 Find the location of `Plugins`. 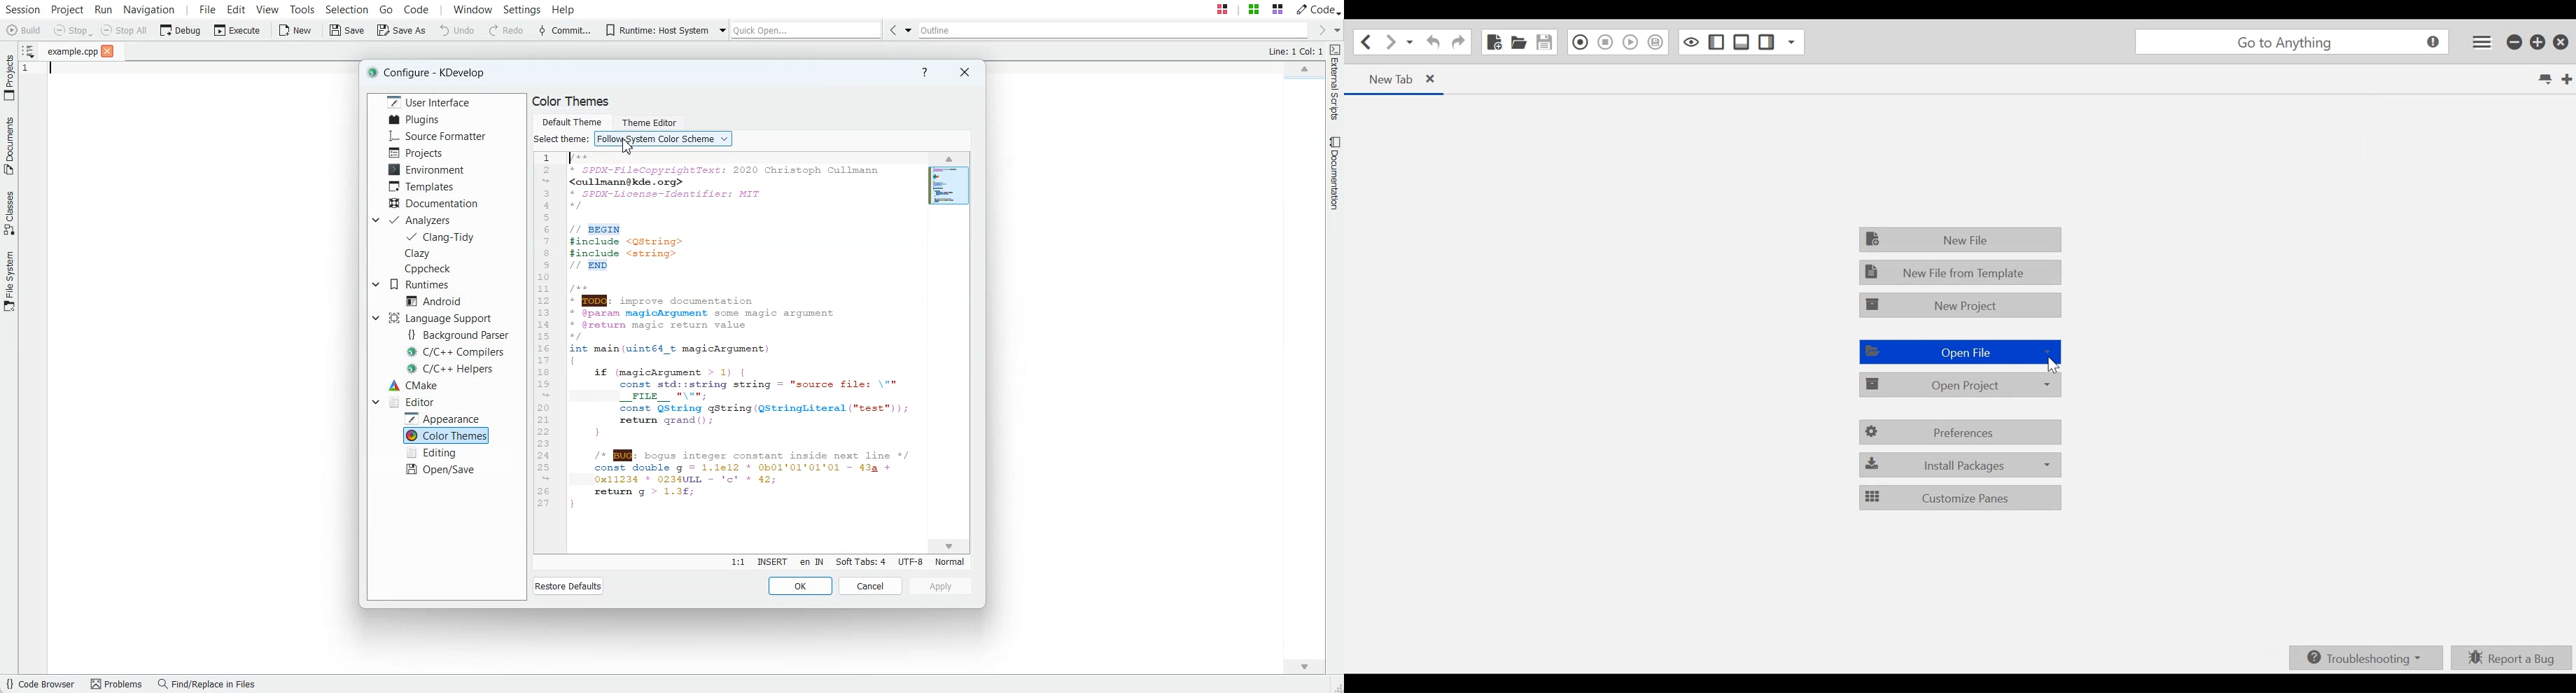

Plugins is located at coordinates (414, 120).